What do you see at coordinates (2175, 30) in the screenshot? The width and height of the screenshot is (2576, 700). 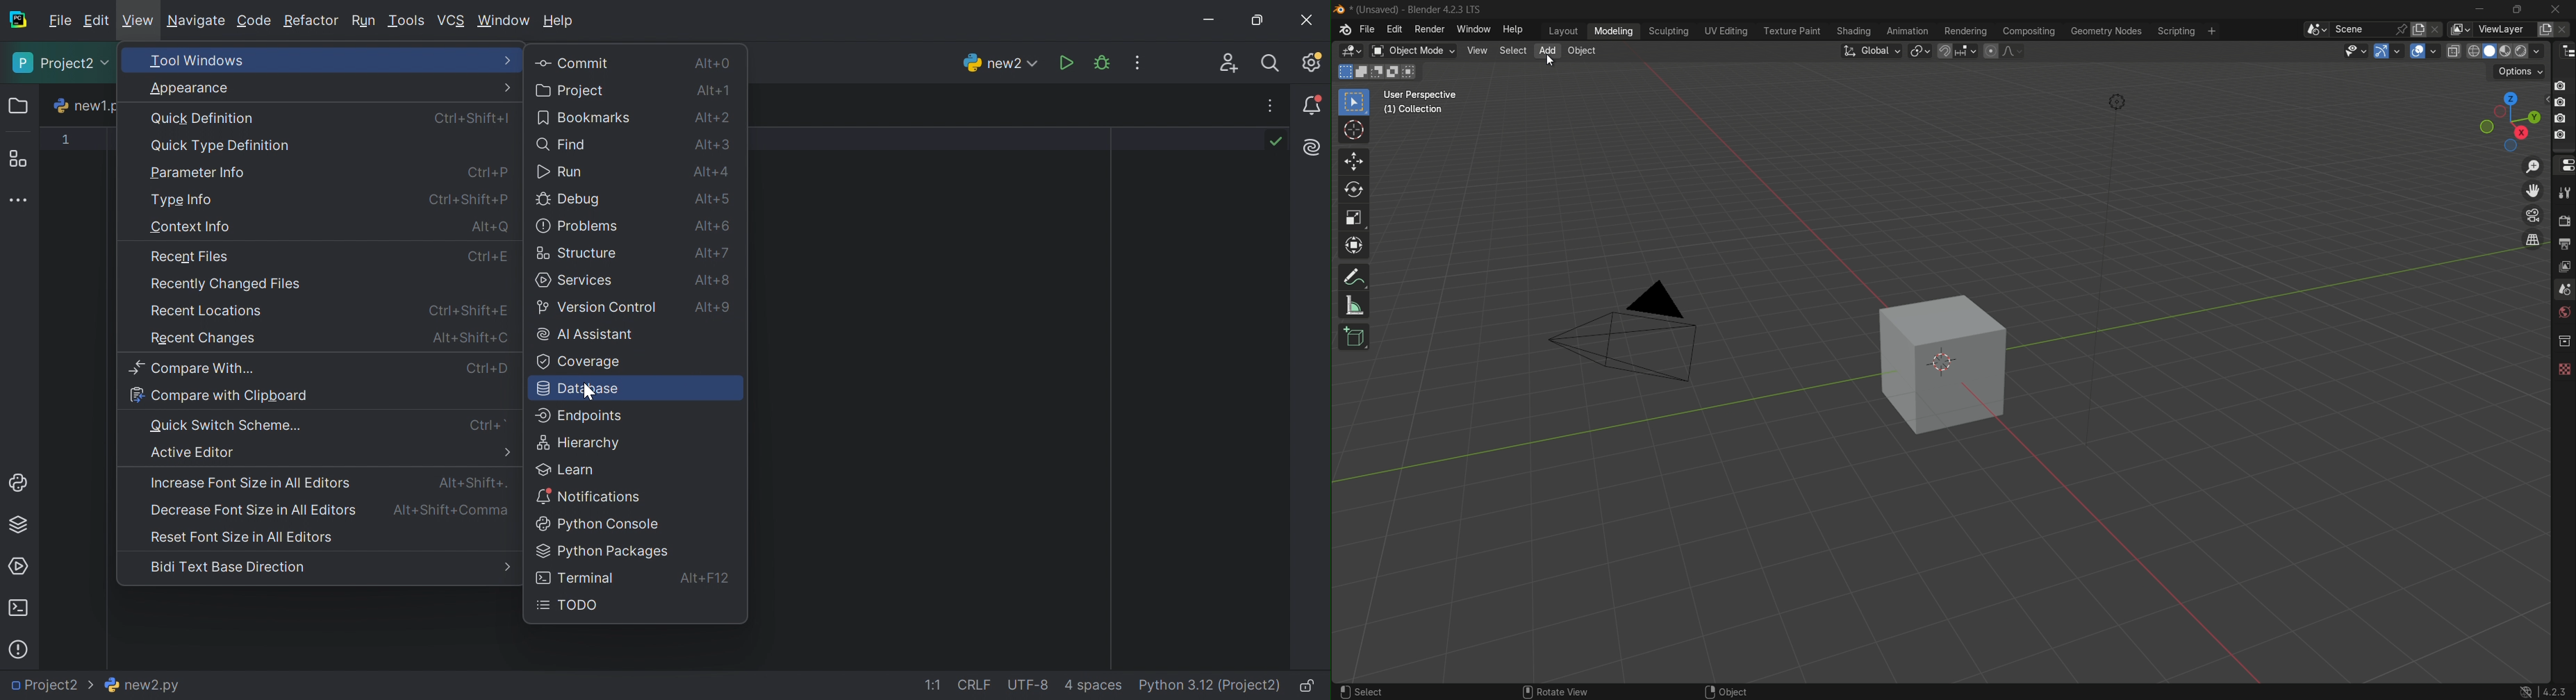 I see `scripting menu` at bounding box center [2175, 30].